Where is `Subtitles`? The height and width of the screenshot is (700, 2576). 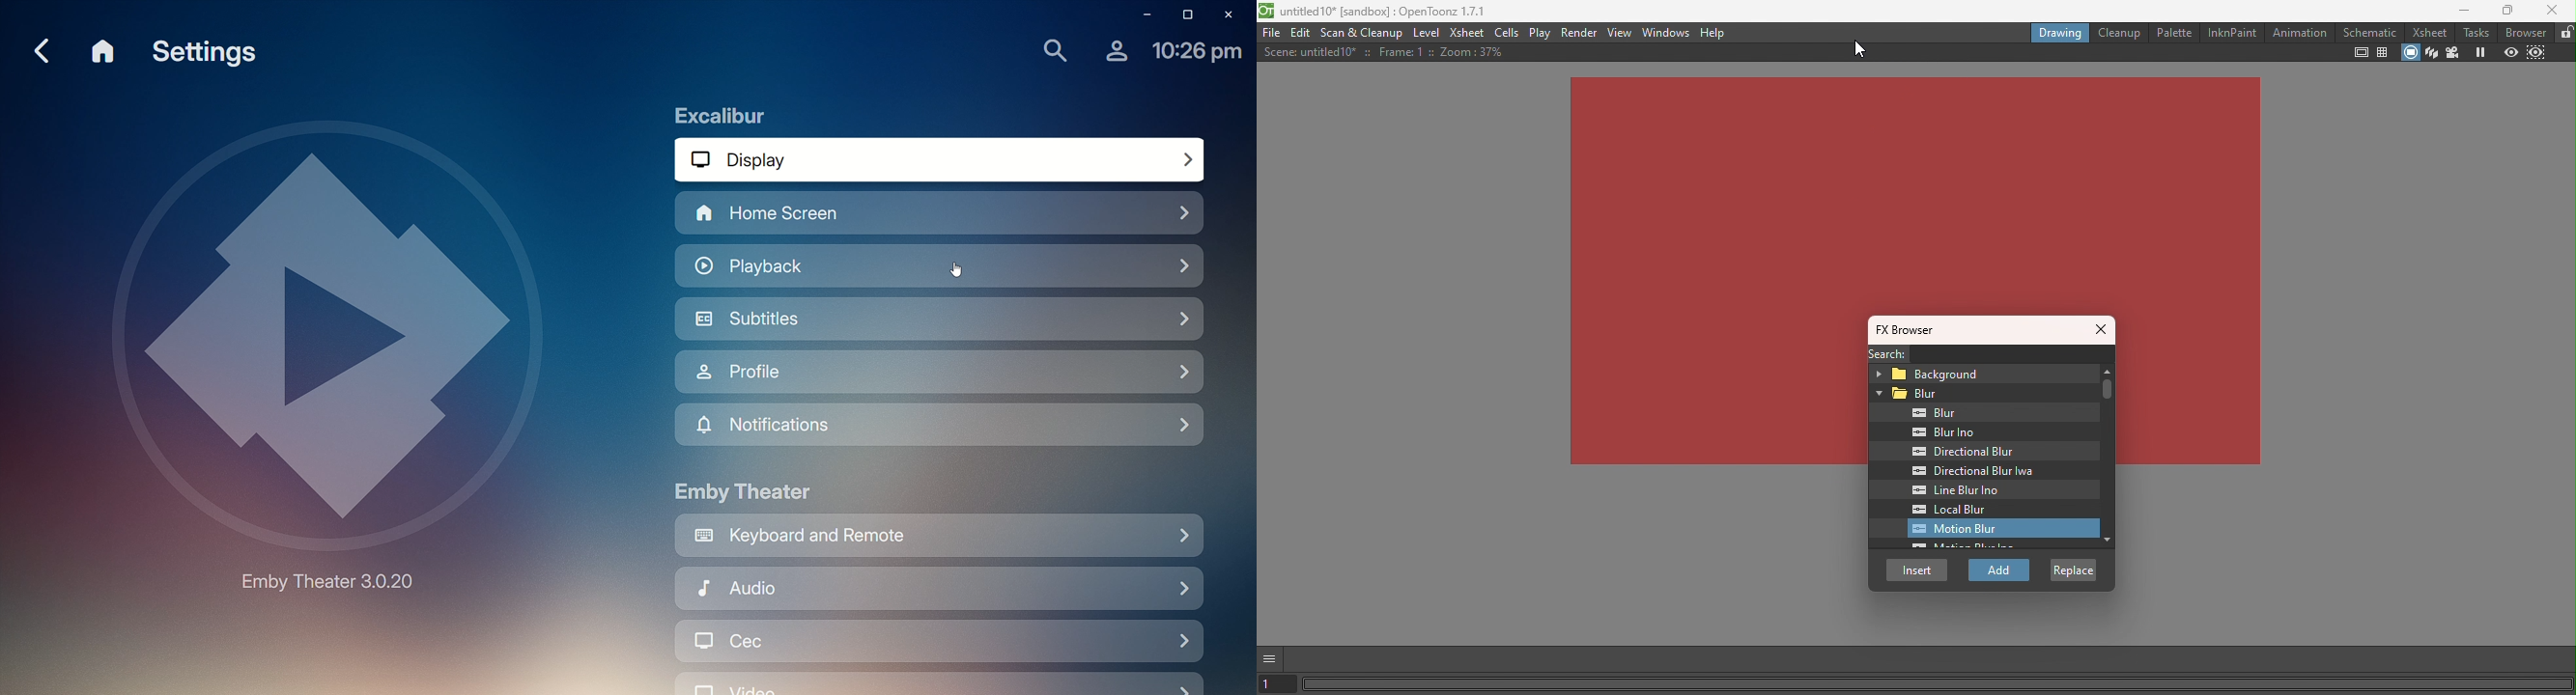 Subtitles is located at coordinates (941, 323).